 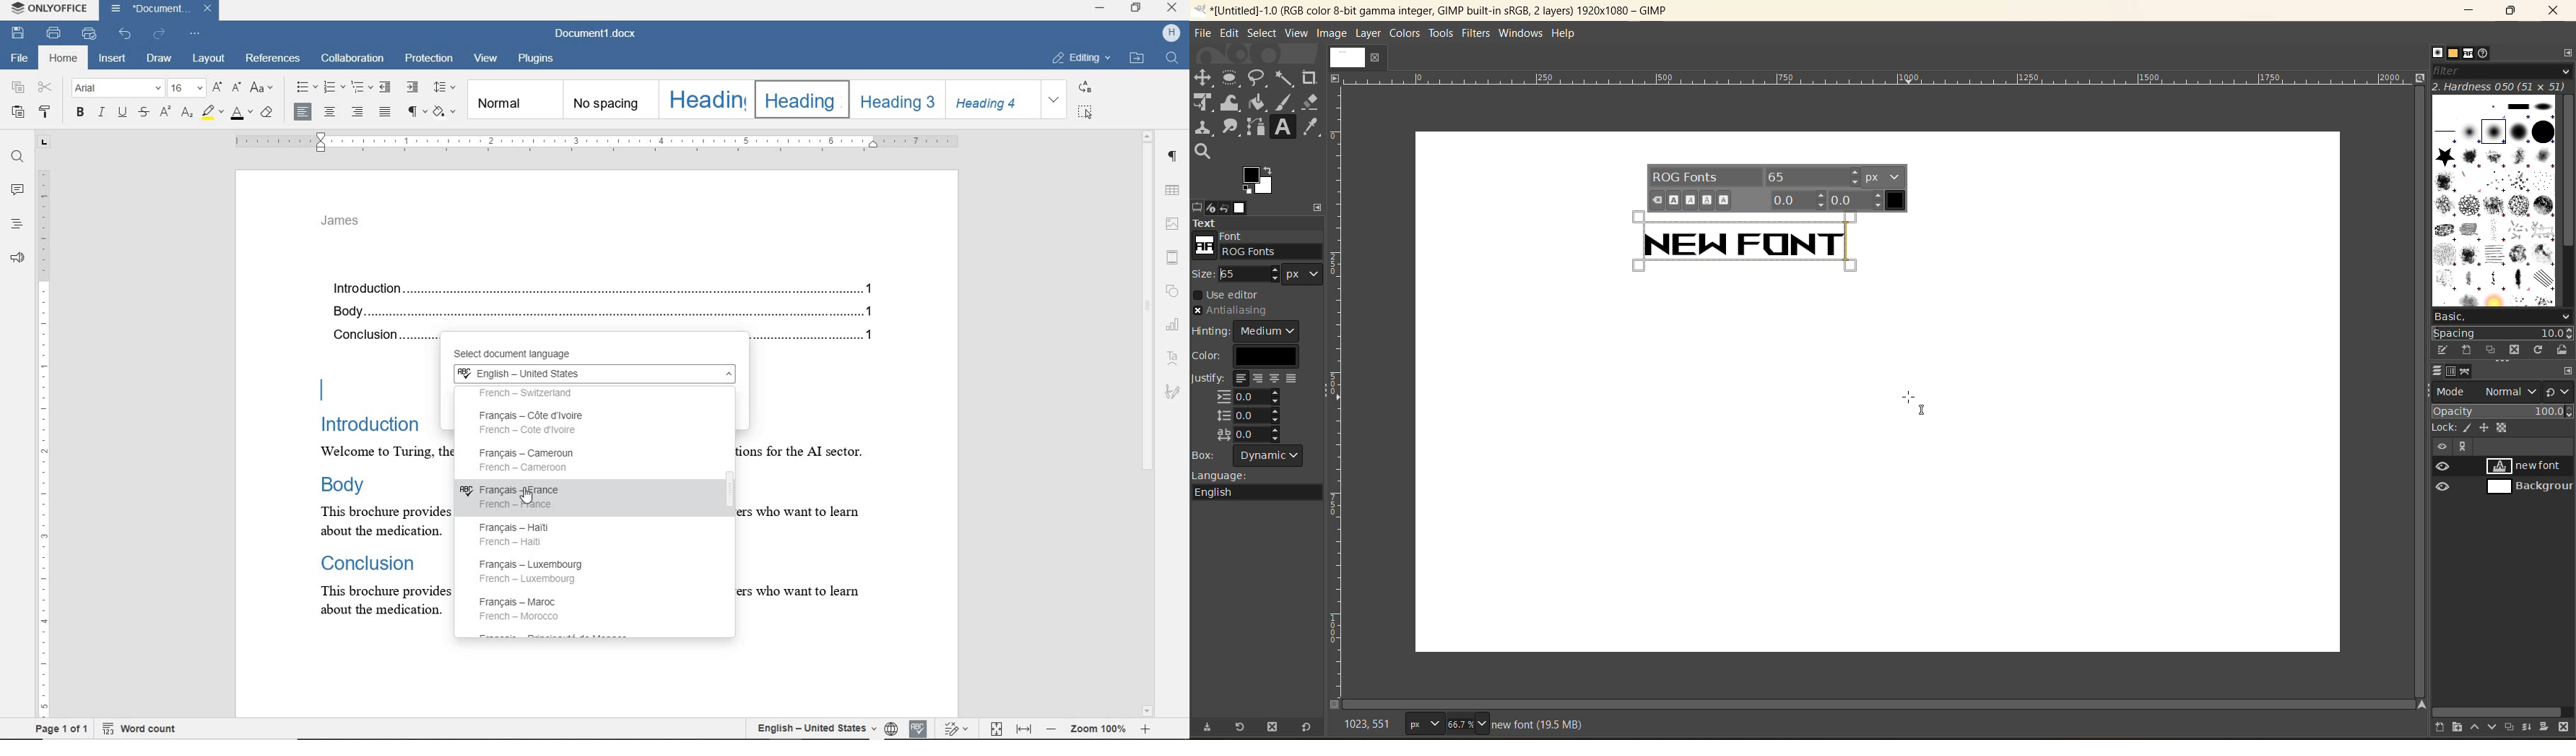 What do you see at coordinates (341, 221) in the screenshot?
I see `james` at bounding box center [341, 221].